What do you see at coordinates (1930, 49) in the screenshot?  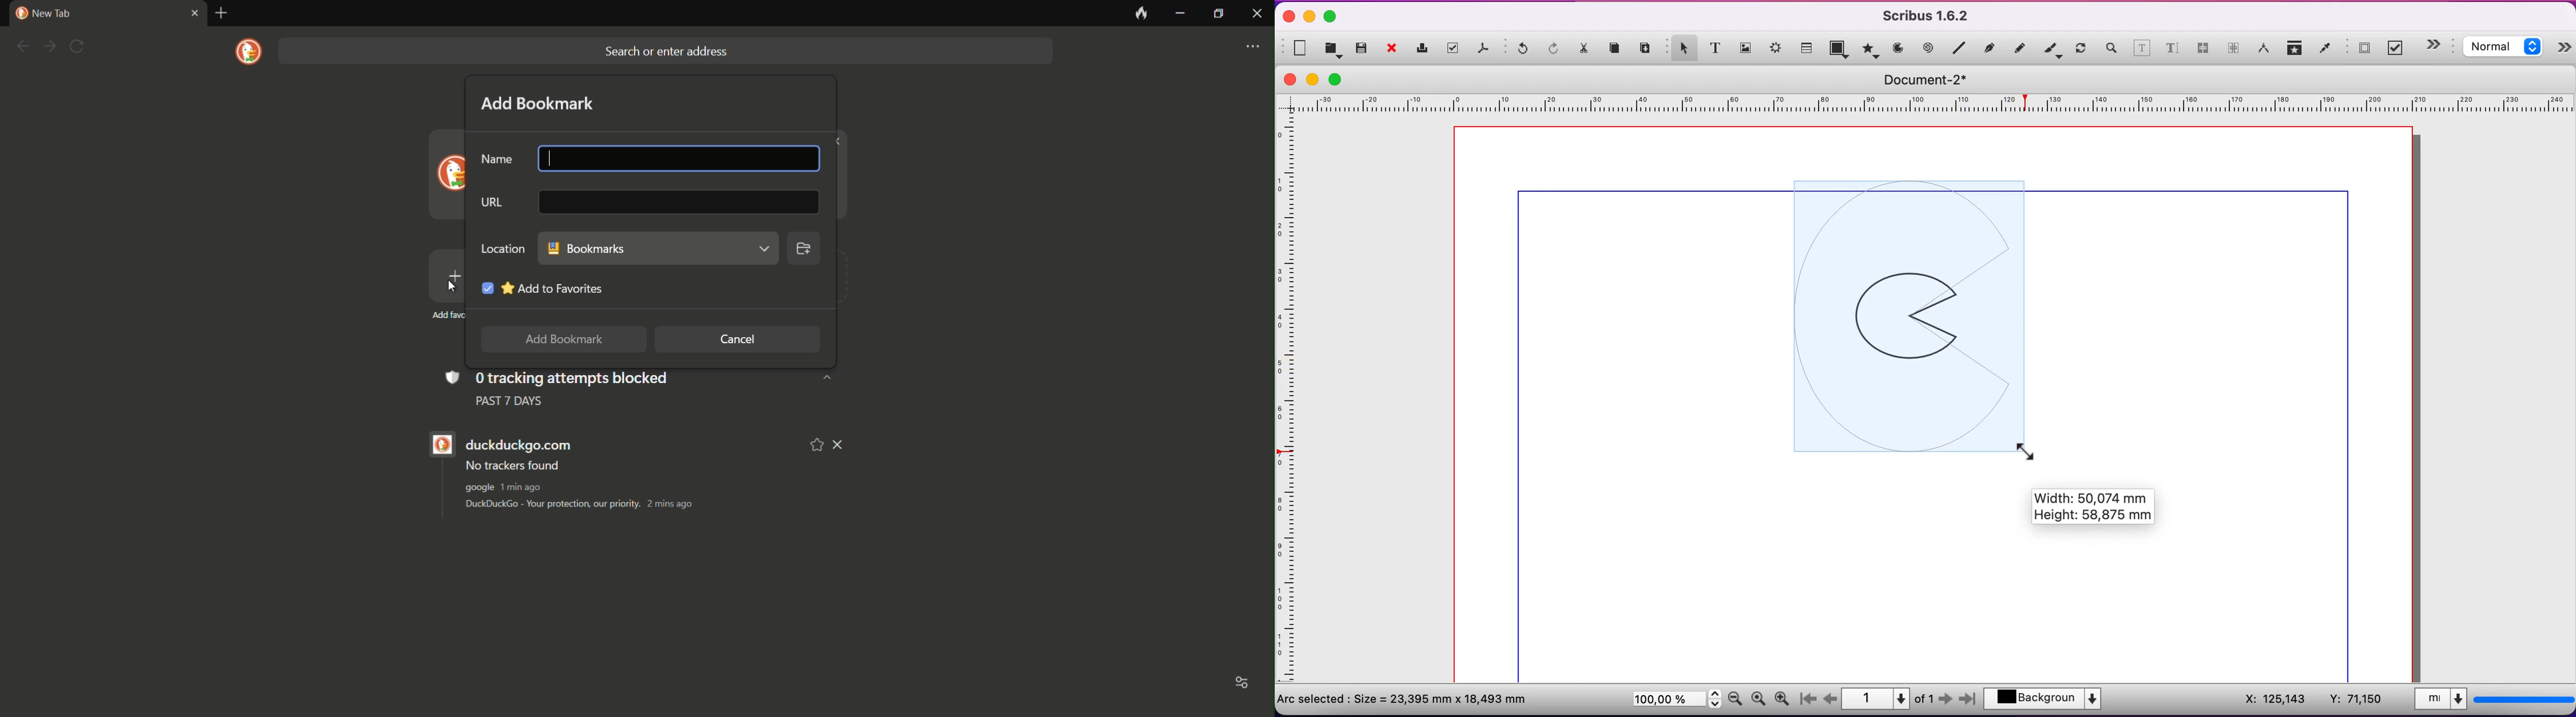 I see `spiral` at bounding box center [1930, 49].